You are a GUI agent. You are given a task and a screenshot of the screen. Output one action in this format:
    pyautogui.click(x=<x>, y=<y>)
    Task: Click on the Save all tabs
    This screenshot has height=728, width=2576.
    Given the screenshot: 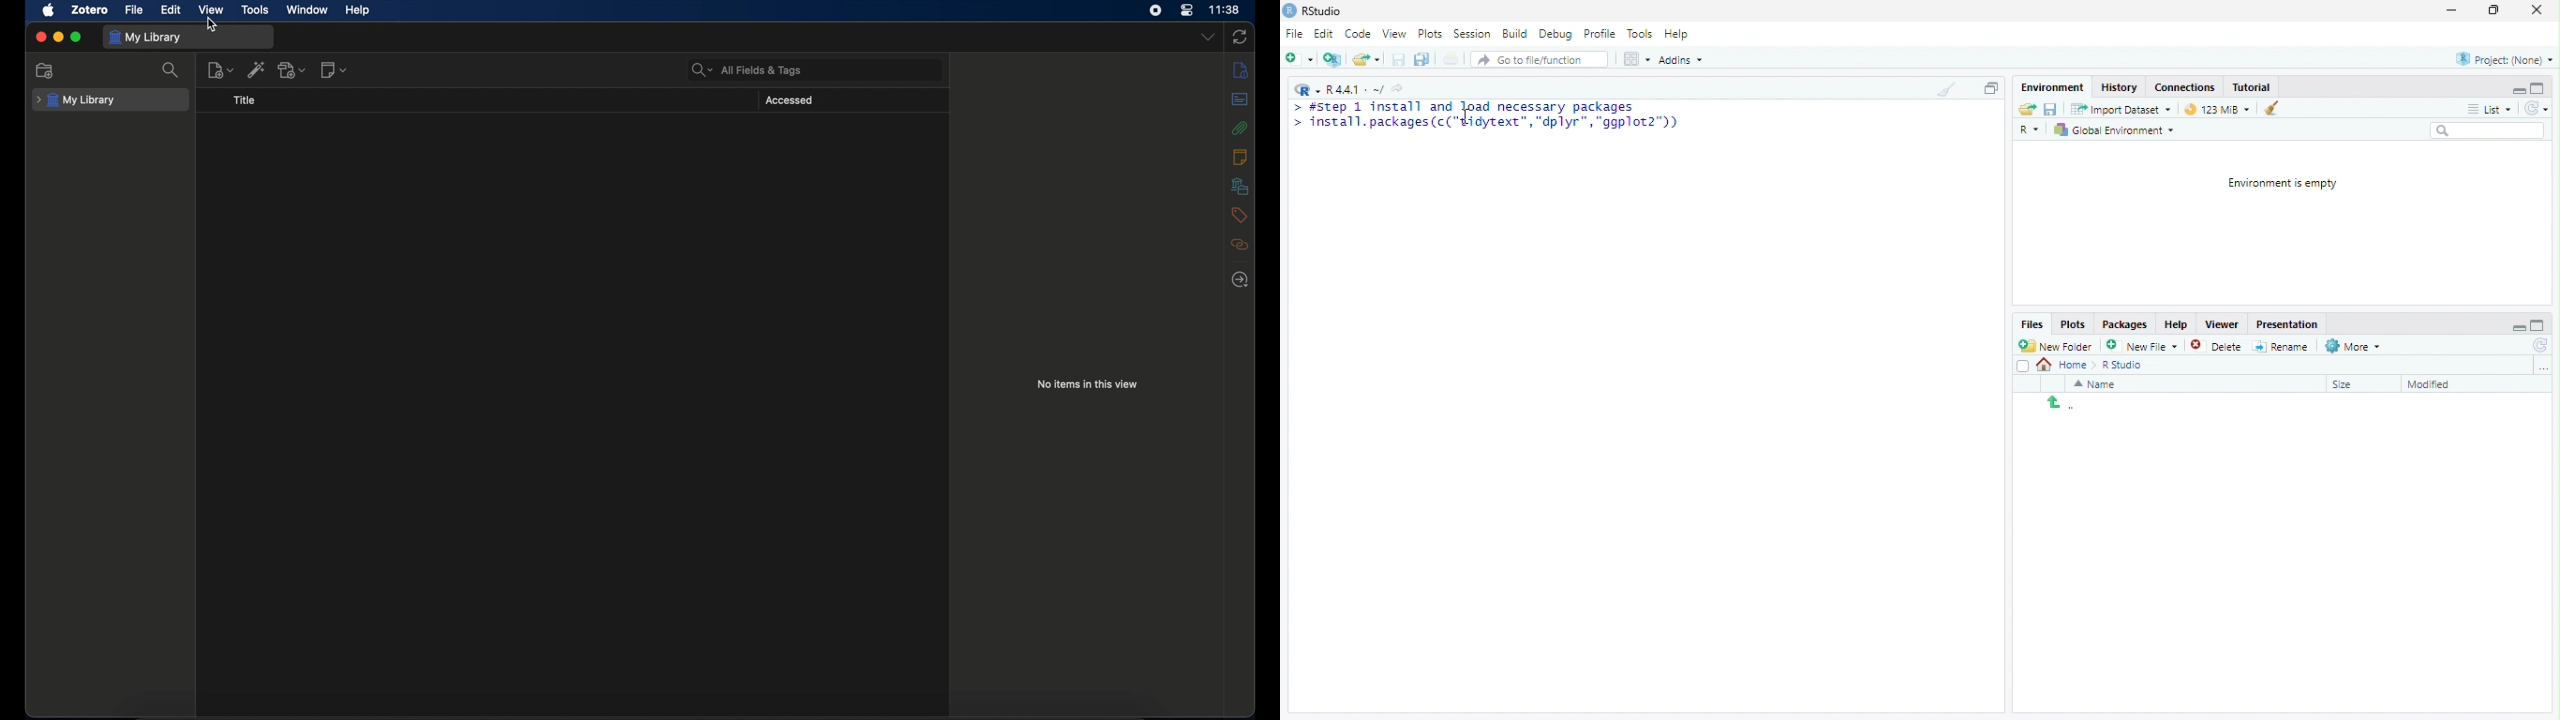 What is the action you would take?
    pyautogui.click(x=1421, y=58)
    